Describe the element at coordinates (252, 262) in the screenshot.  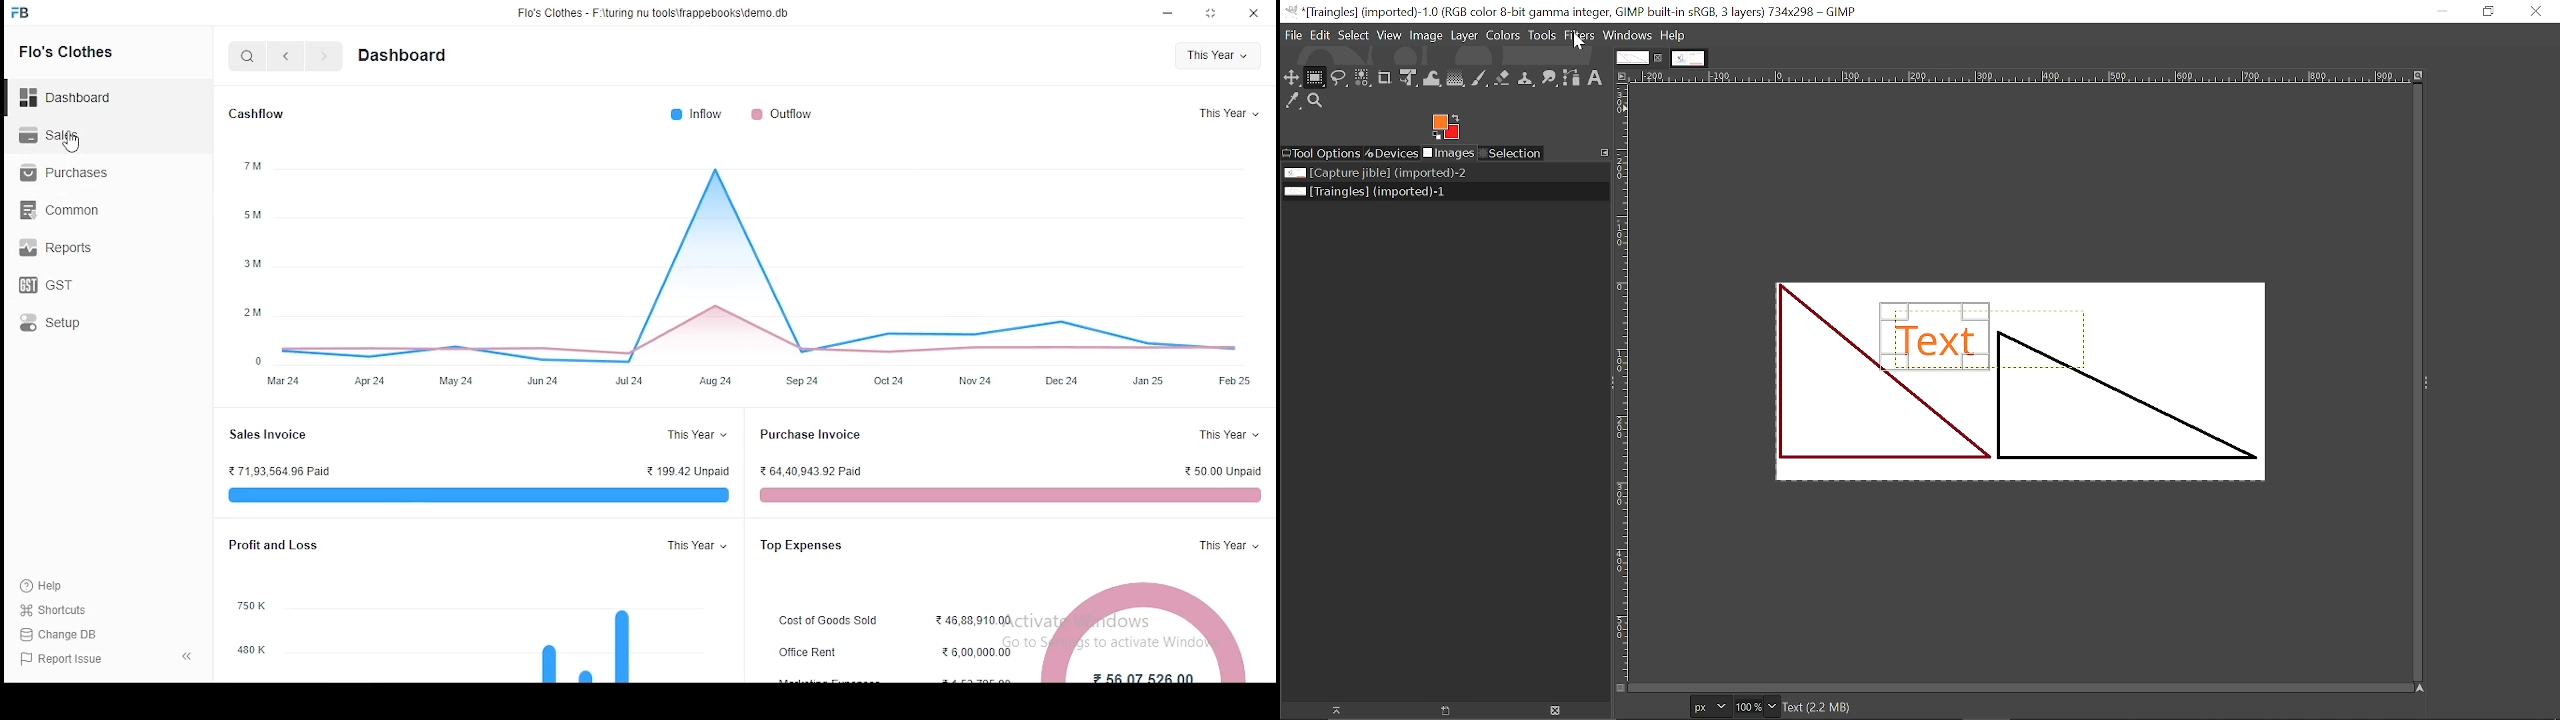
I see `3m` at that location.